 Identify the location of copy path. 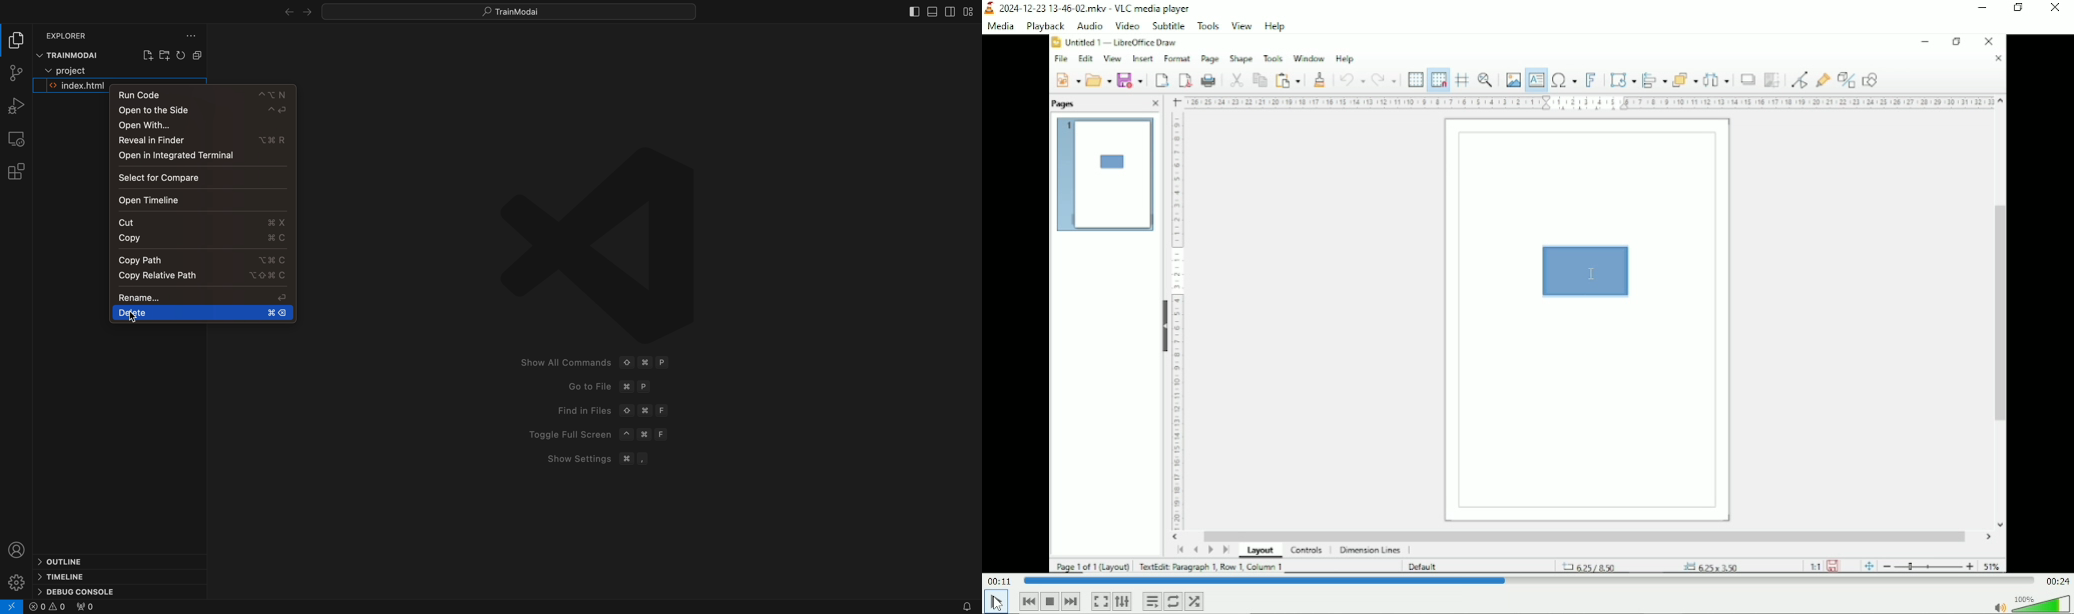
(163, 276).